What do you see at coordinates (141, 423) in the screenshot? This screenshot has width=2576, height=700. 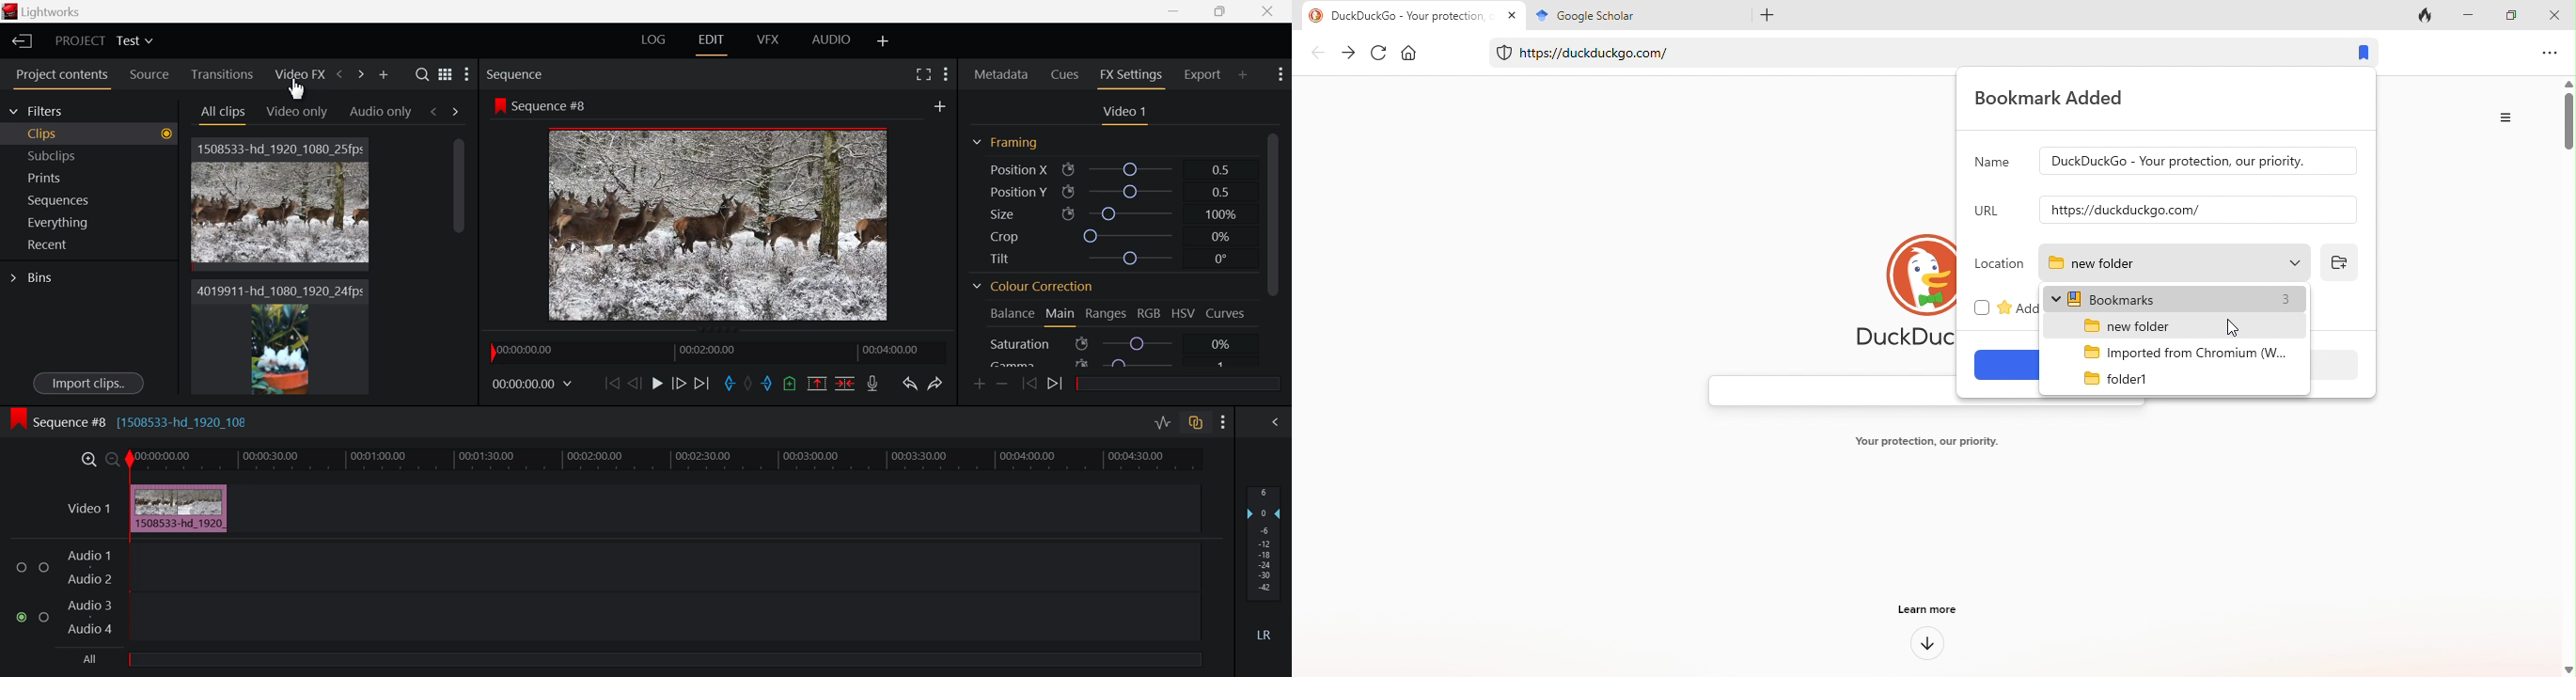 I see `Sequence #8 [1508533-hd_1920_108` at bounding box center [141, 423].